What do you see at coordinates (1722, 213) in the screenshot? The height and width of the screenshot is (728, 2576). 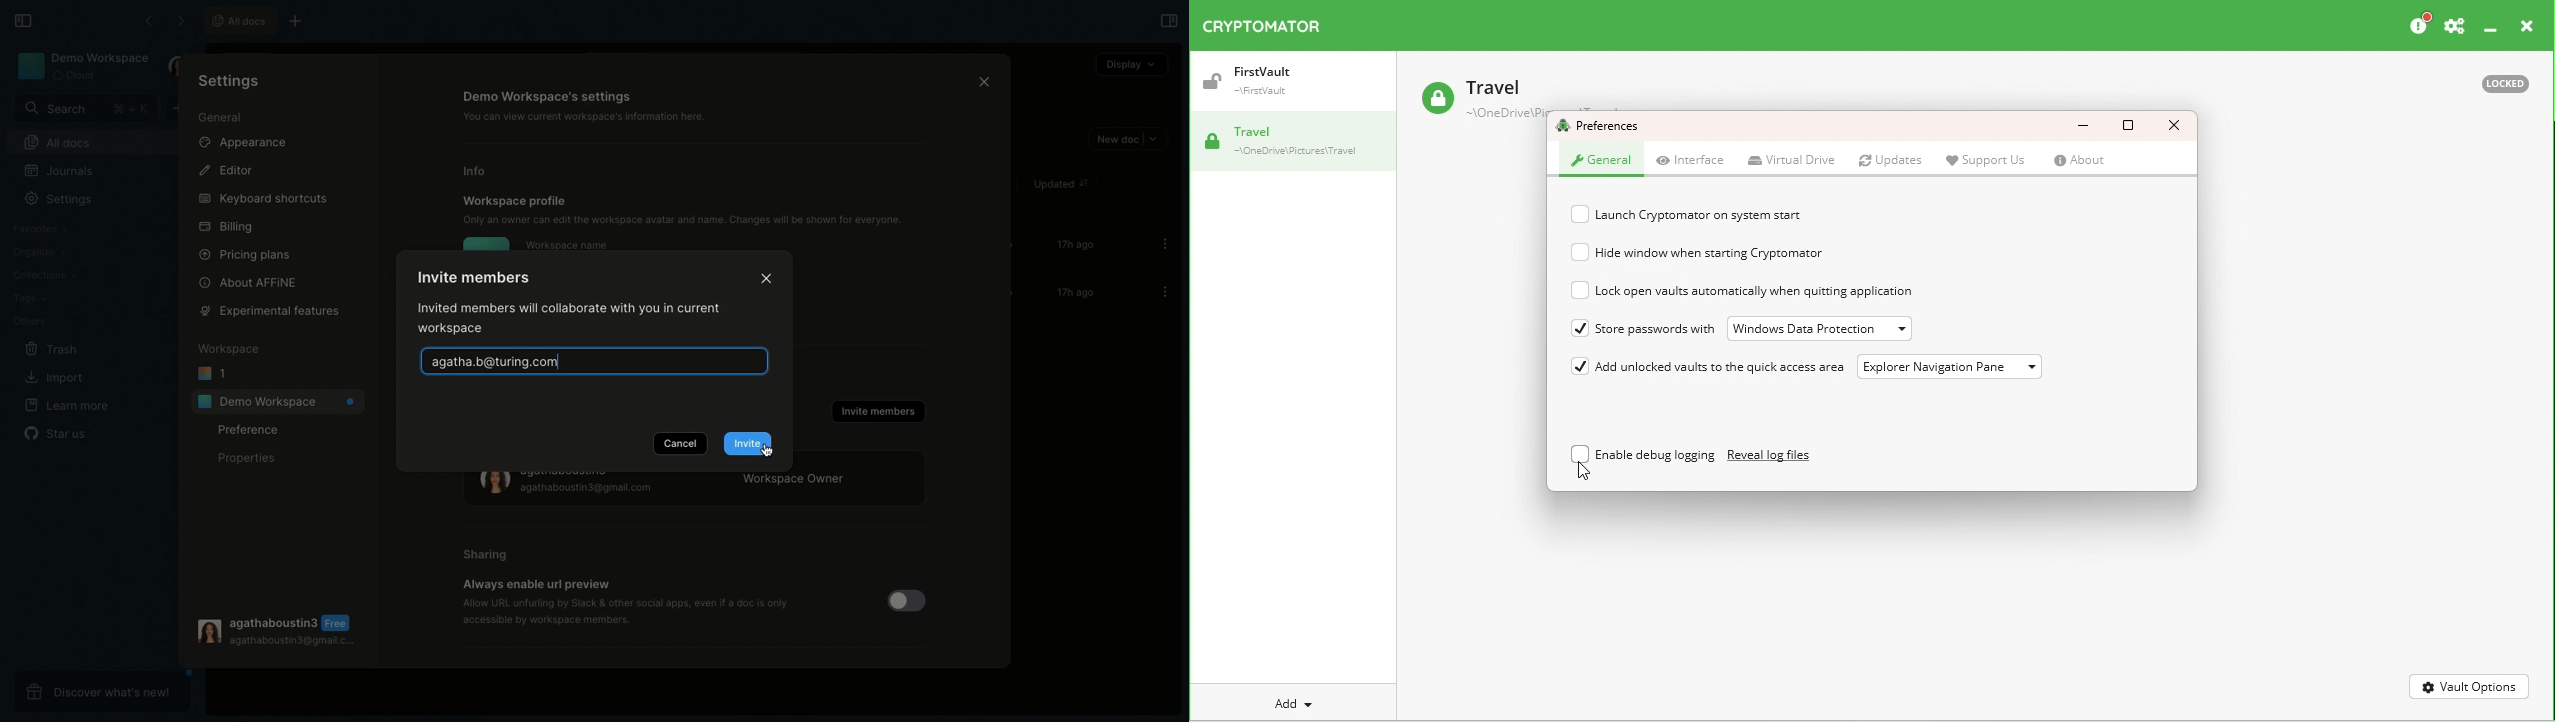 I see `Launch cryptomator on system start` at bounding box center [1722, 213].